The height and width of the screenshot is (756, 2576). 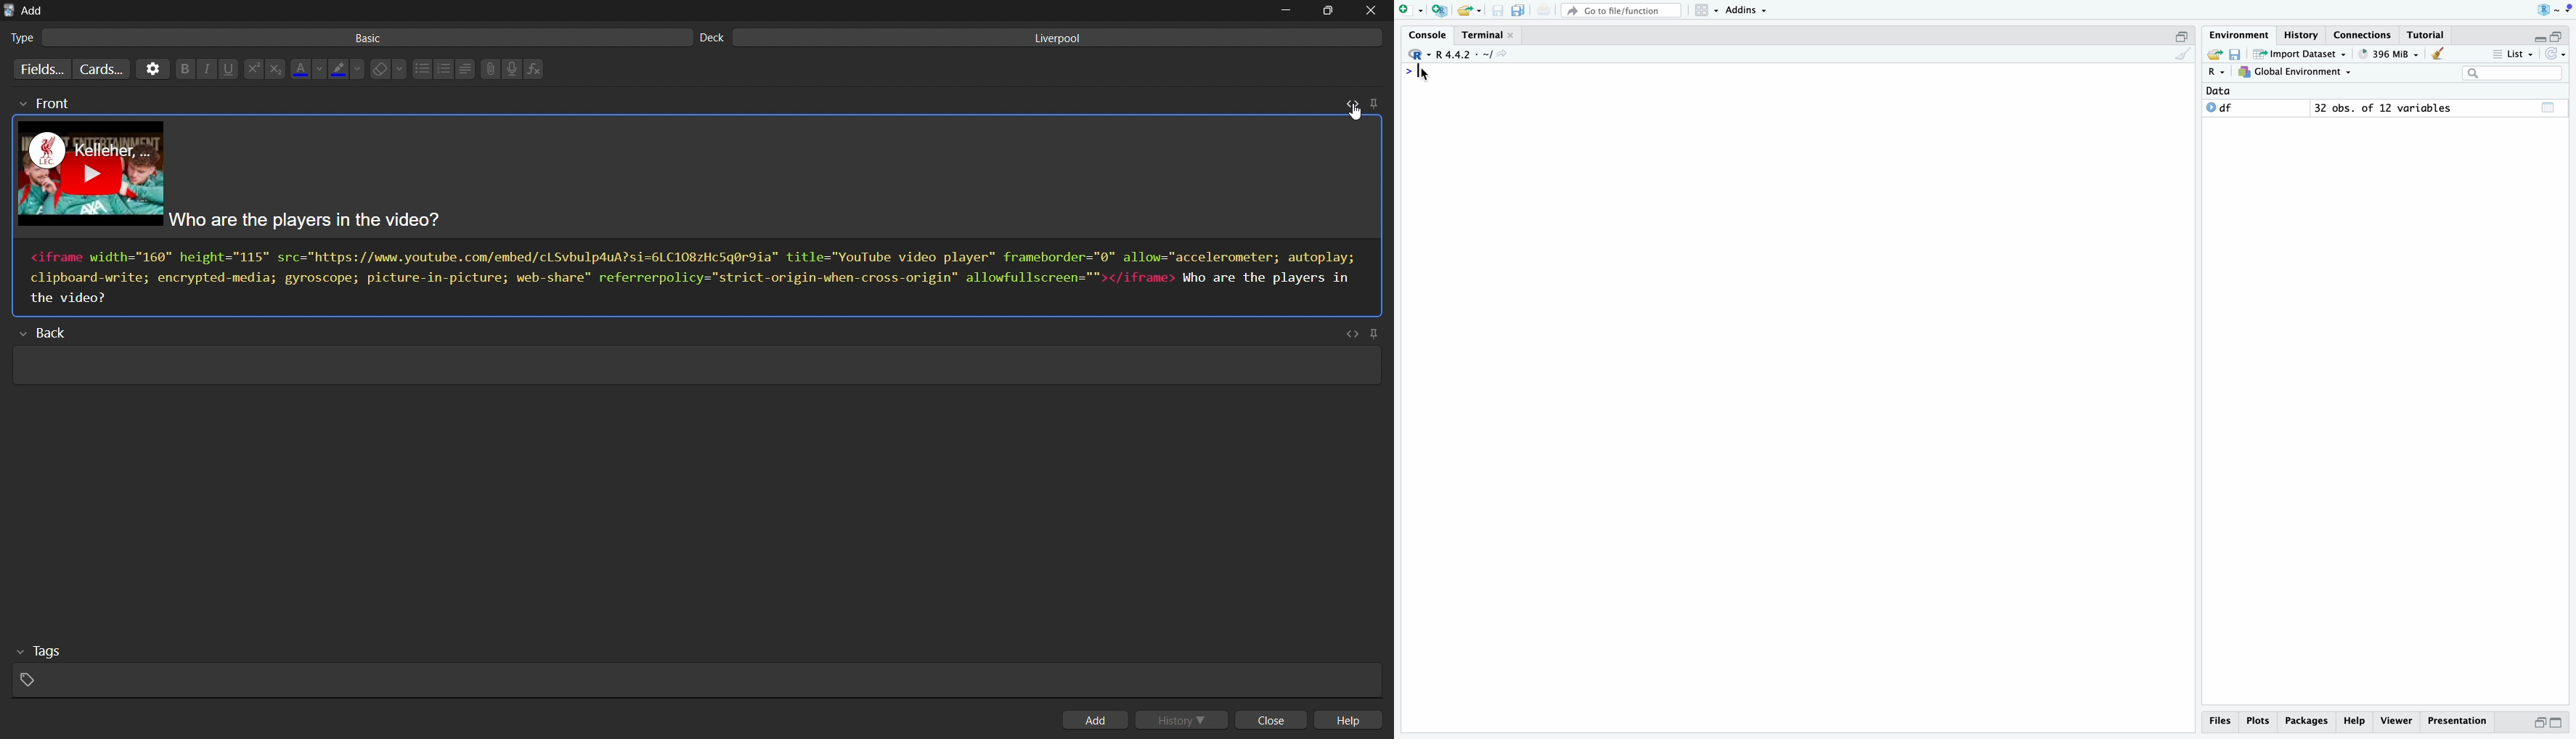 What do you see at coordinates (2219, 72) in the screenshot?
I see `R` at bounding box center [2219, 72].